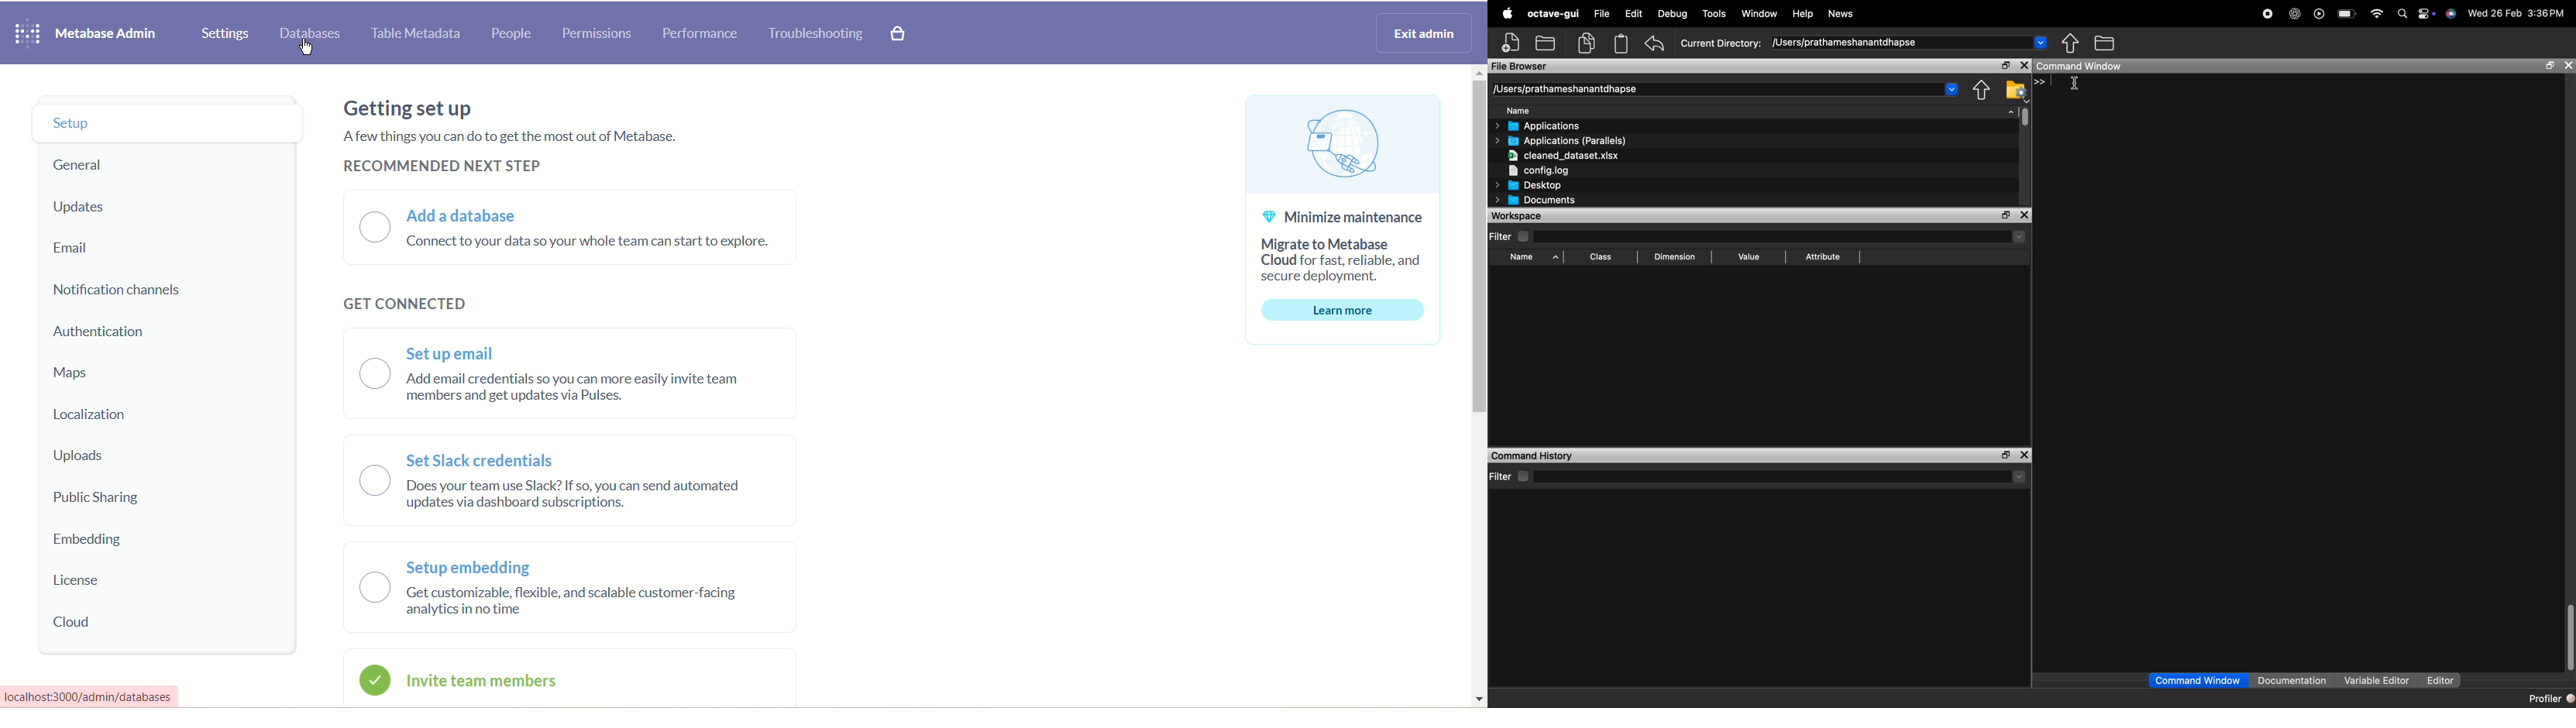  I want to click on close, so click(2025, 455).